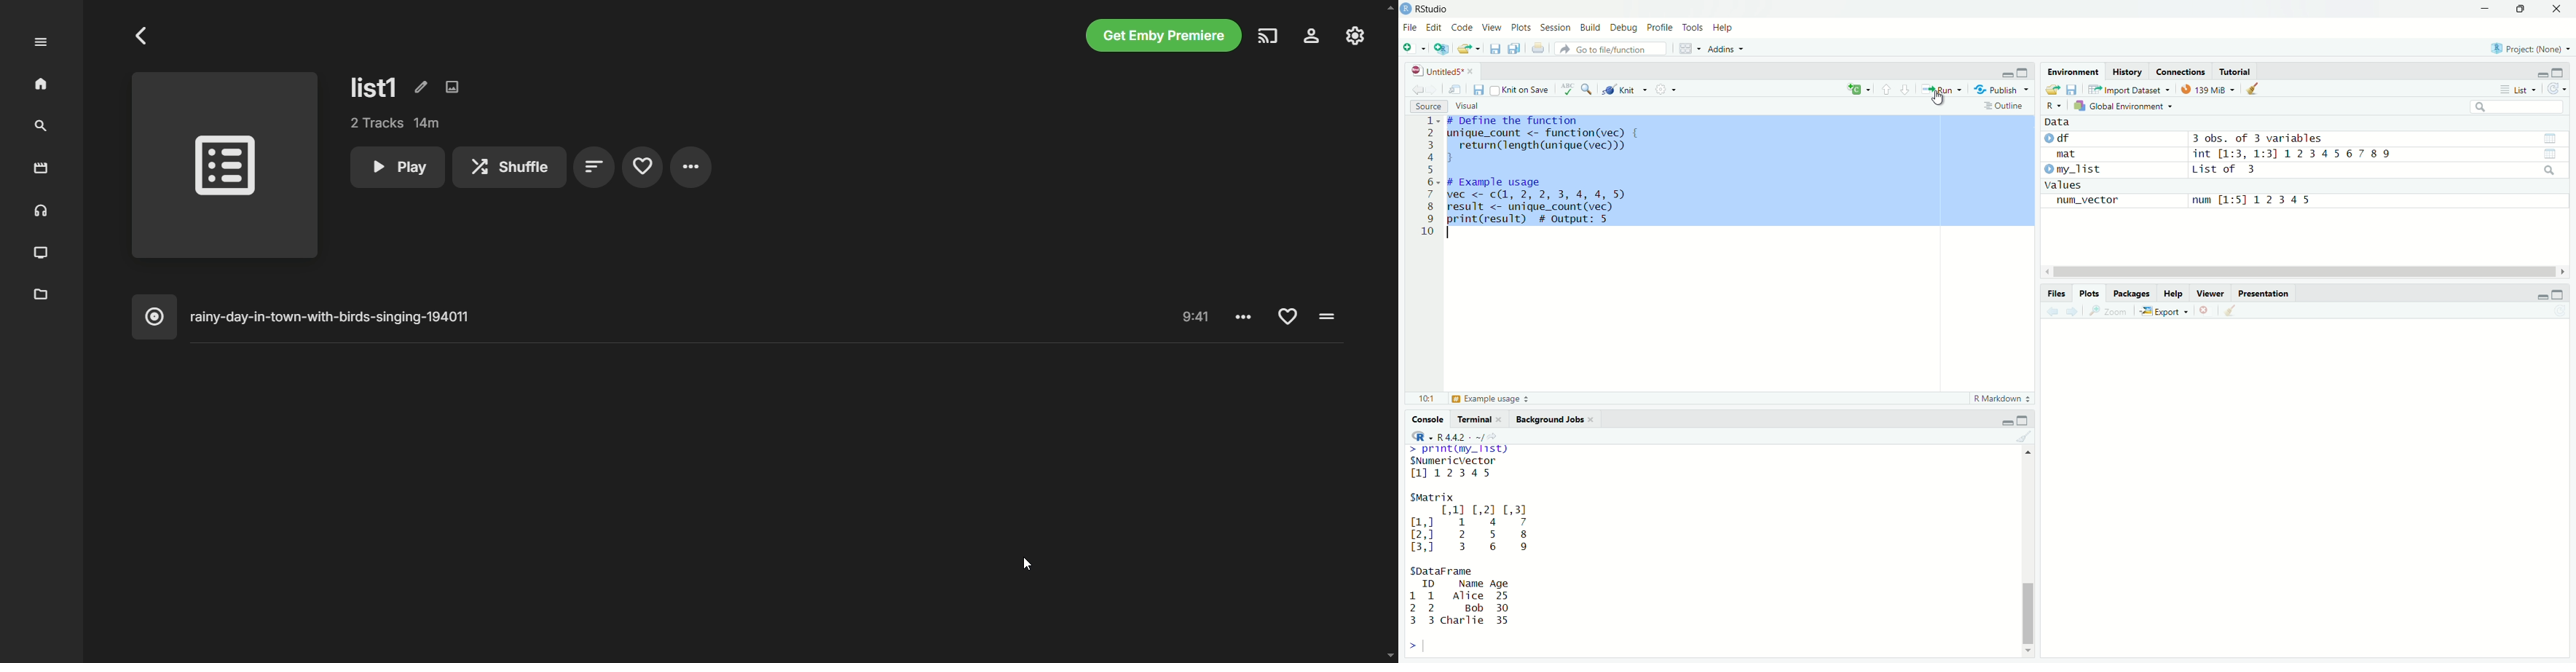  Describe the element at coordinates (2091, 293) in the screenshot. I see `Plots` at that location.